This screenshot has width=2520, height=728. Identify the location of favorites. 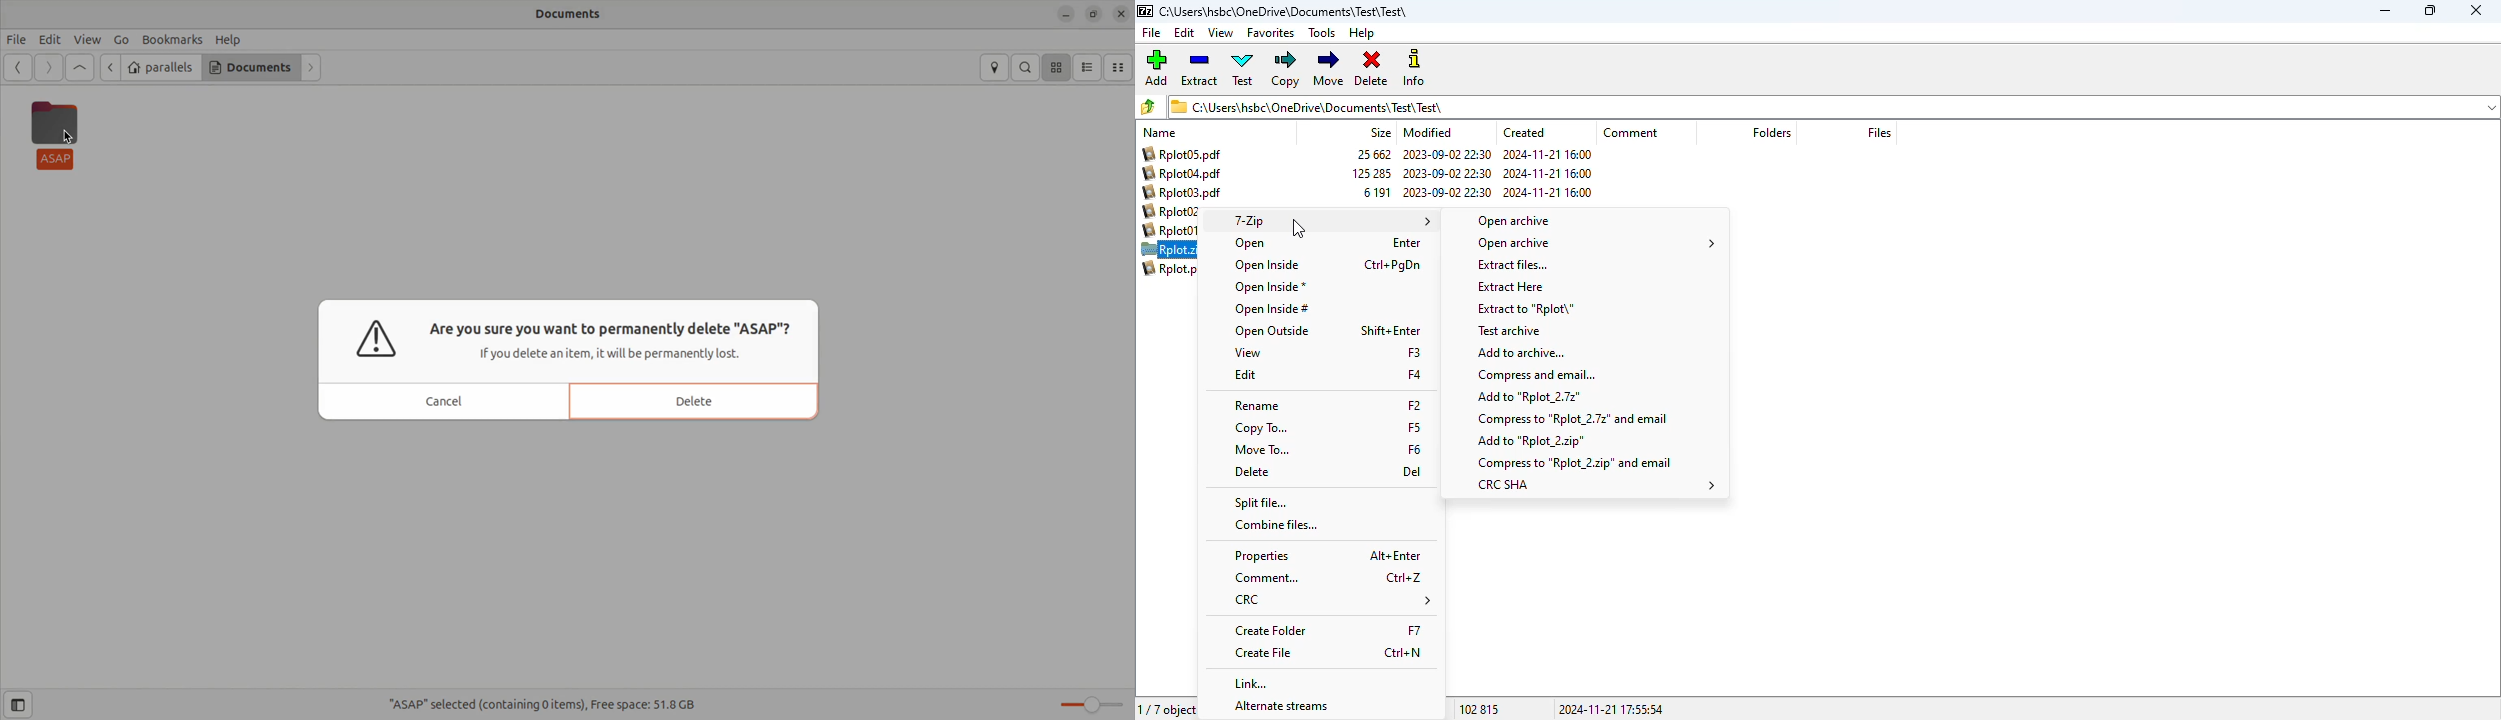
(1270, 33).